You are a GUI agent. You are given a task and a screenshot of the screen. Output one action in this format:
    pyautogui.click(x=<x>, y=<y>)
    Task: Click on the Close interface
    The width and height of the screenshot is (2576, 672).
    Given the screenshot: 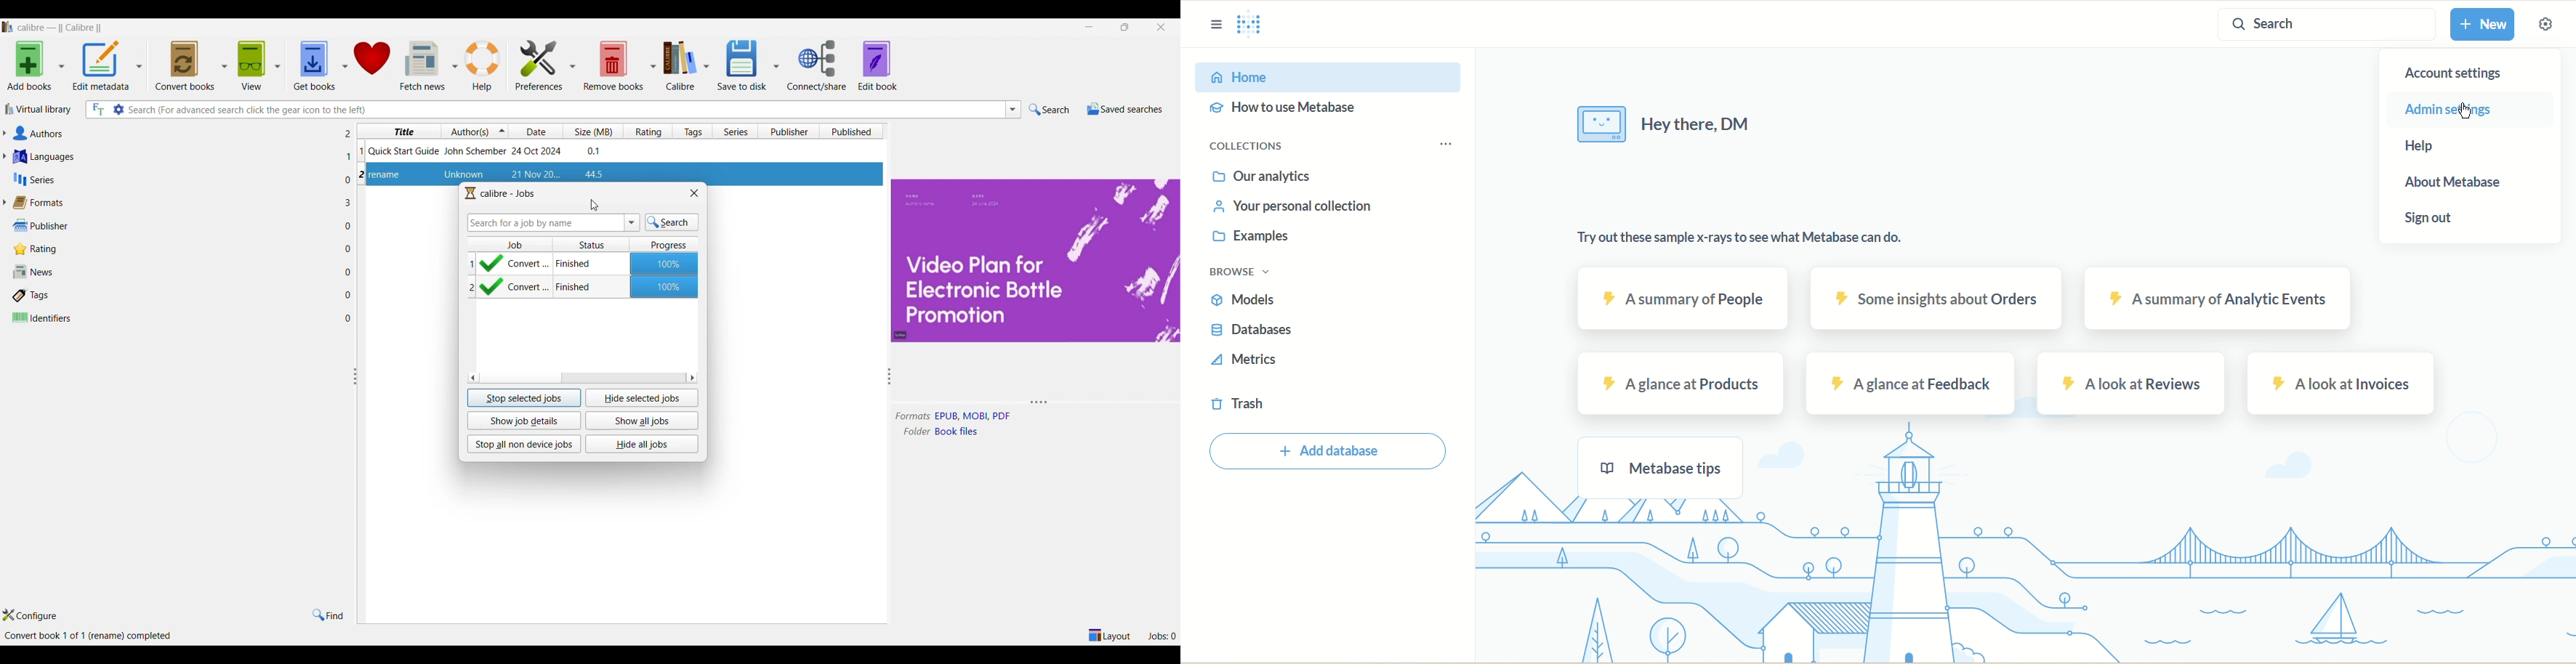 What is the action you would take?
    pyautogui.click(x=1161, y=27)
    